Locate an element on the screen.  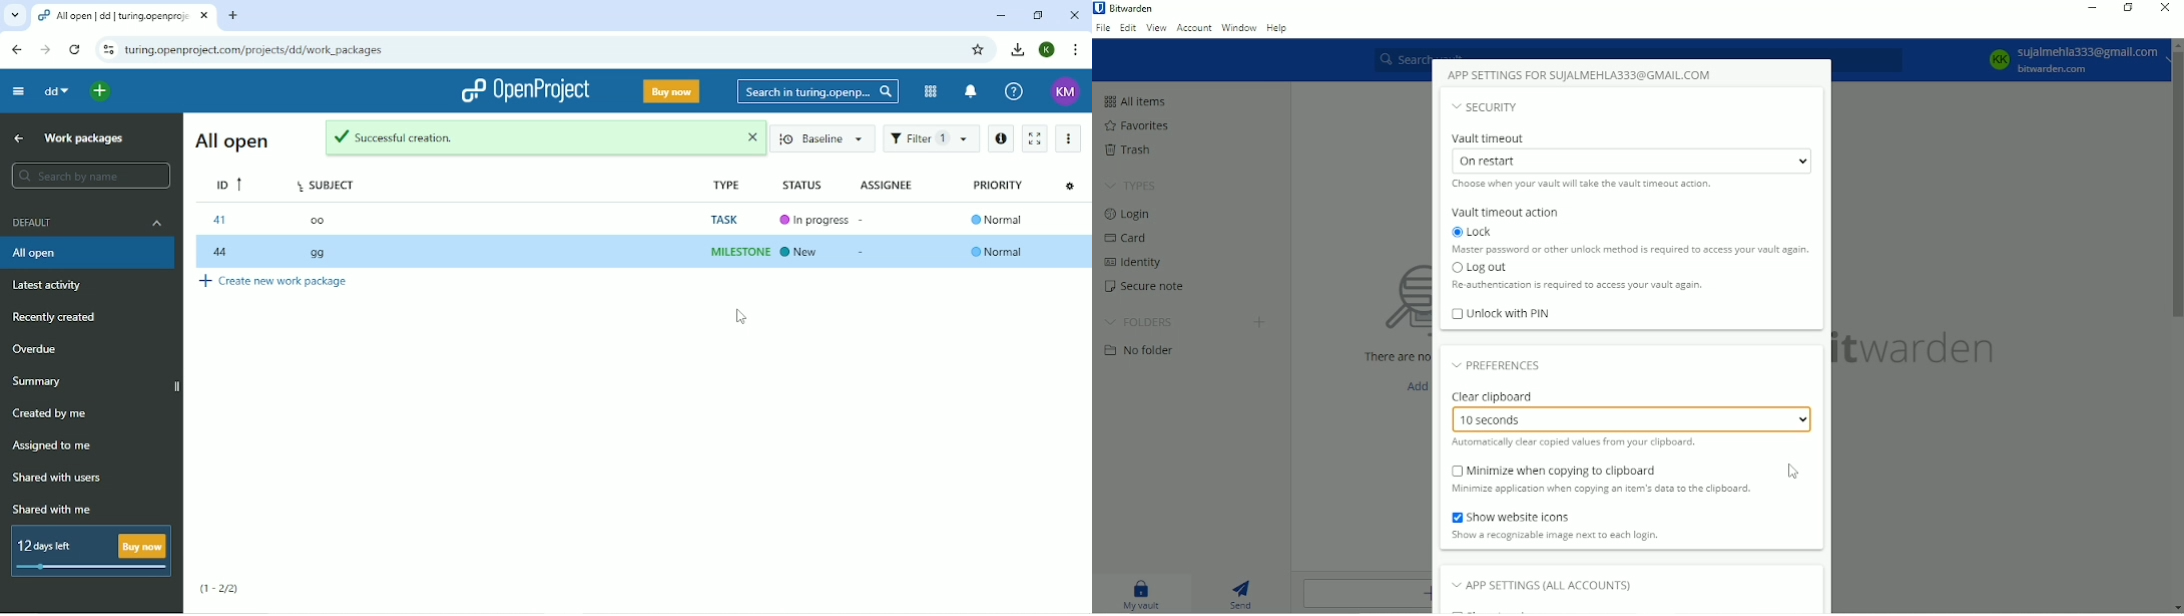
Filter 1 is located at coordinates (931, 139).